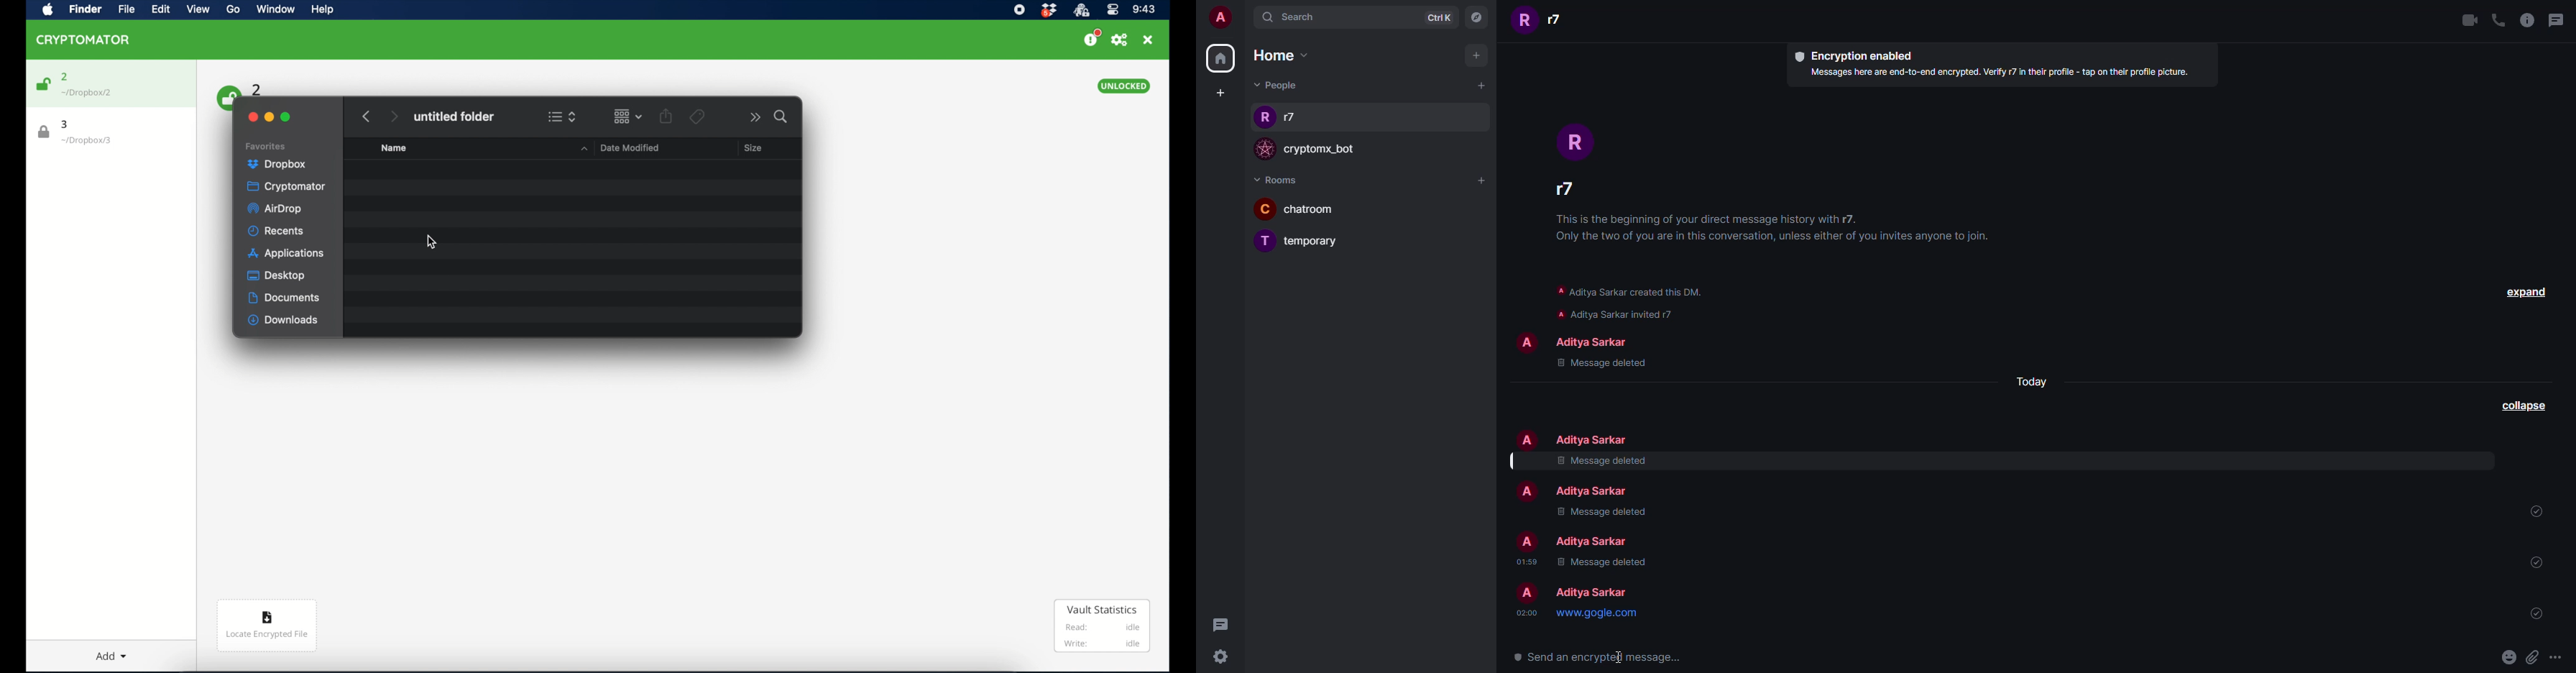 This screenshot has width=2576, height=700. I want to click on time, so click(1527, 613).